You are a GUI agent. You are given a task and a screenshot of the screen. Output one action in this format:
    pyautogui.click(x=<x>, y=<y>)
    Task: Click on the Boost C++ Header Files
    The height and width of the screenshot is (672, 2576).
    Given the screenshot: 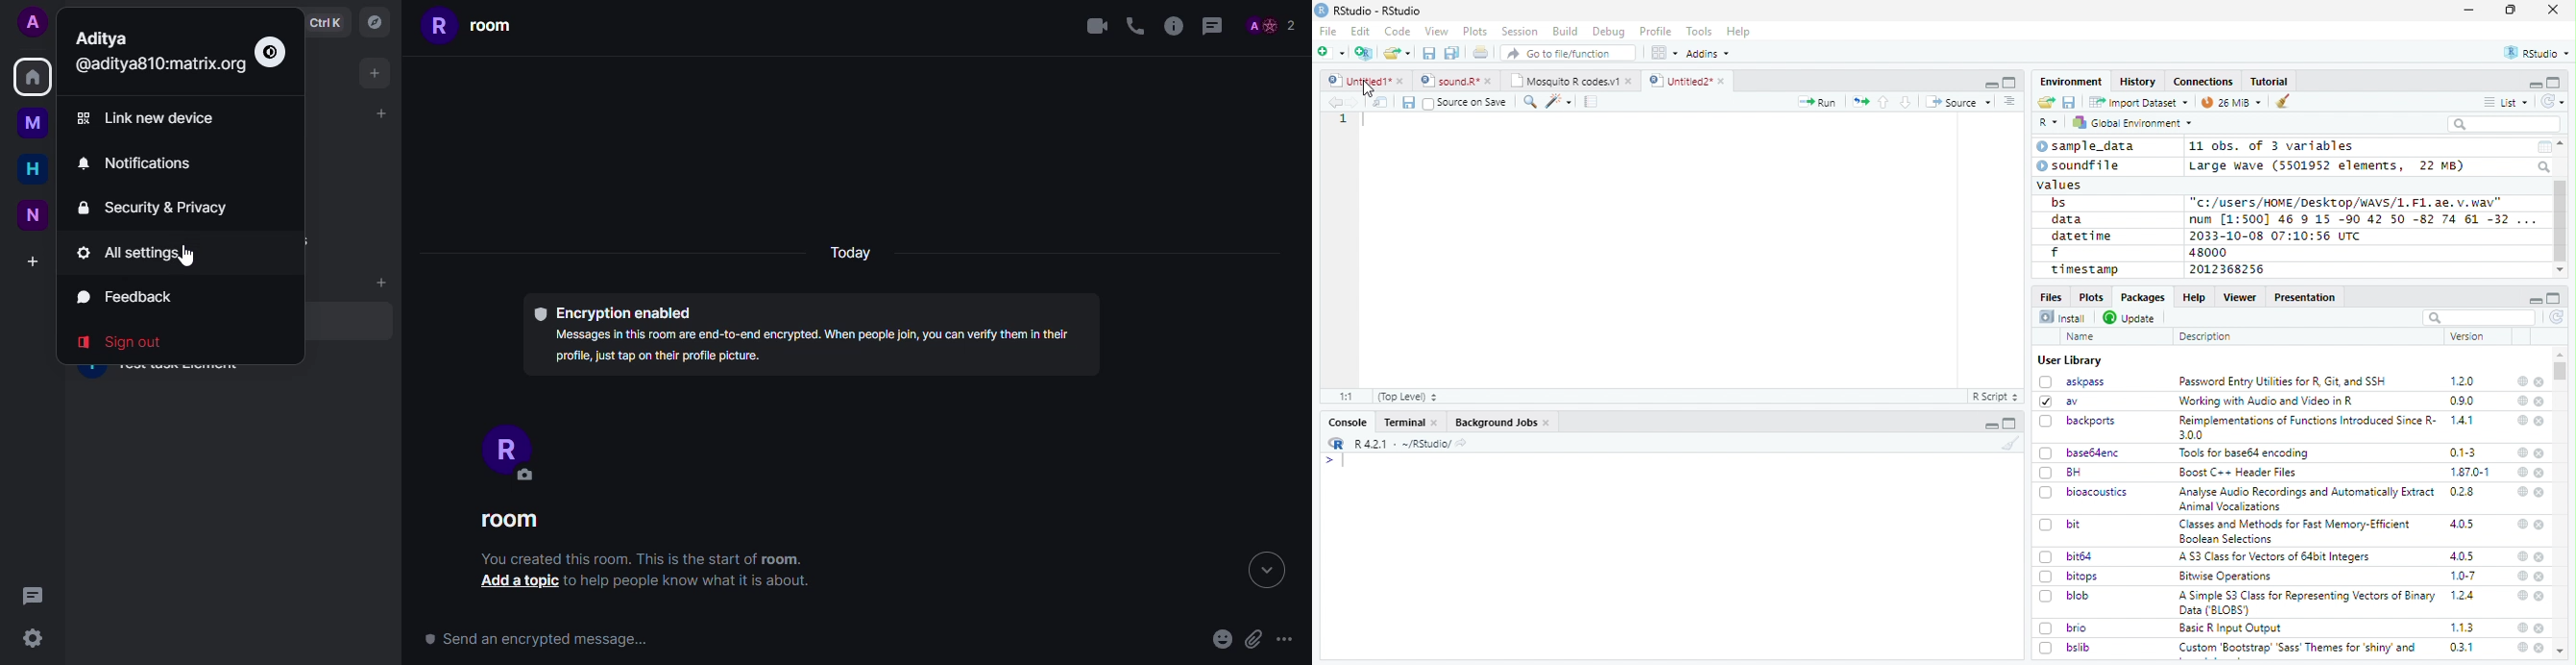 What is the action you would take?
    pyautogui.click(x=2236, y=473)
    